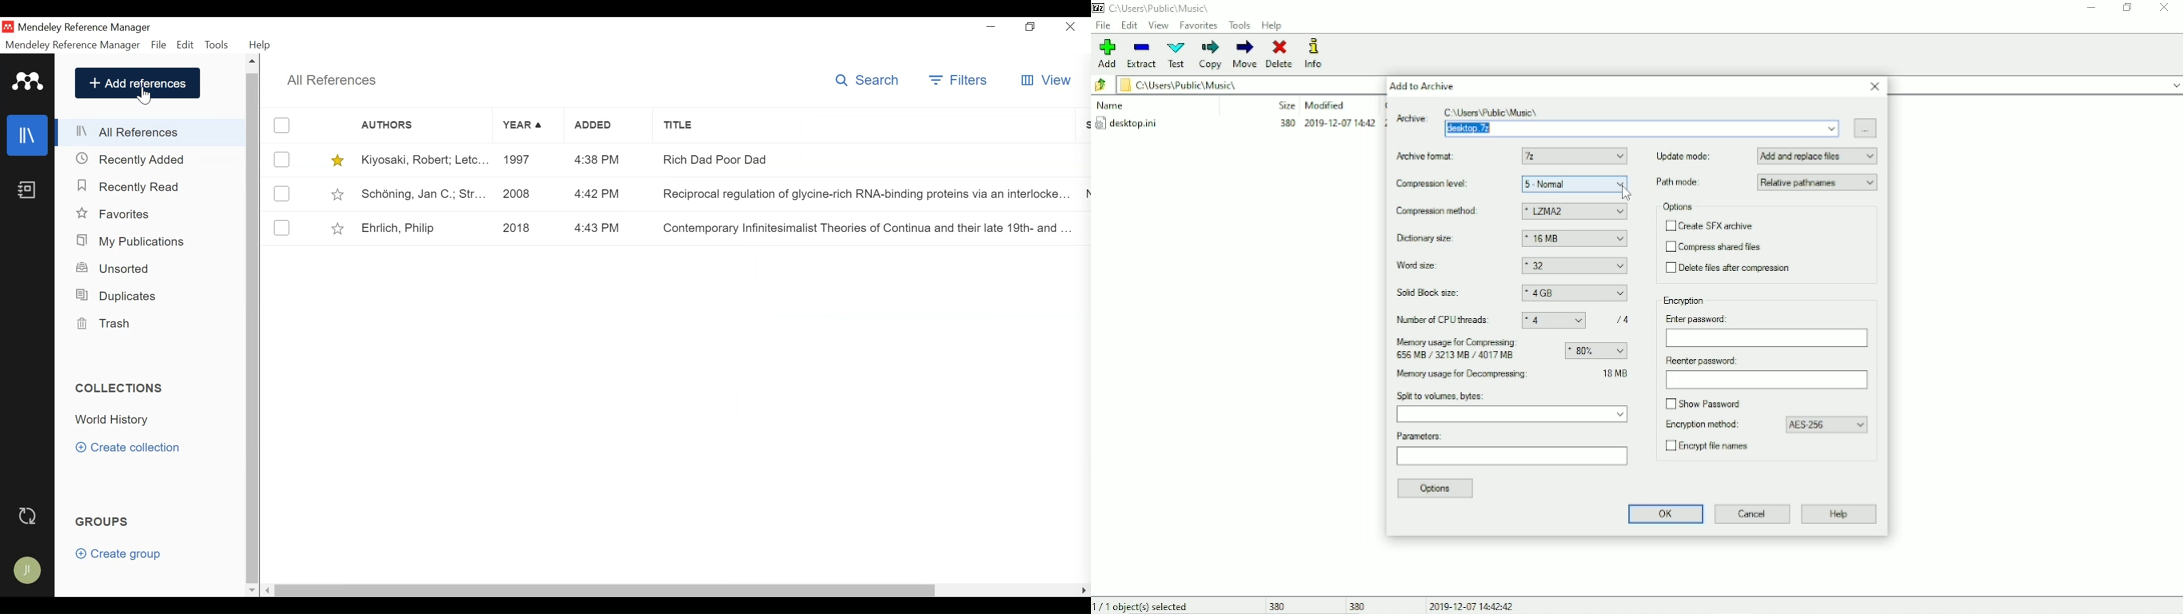 This screenshot has height=616, width=2184. I want to click on 32, so click(1575, 266).